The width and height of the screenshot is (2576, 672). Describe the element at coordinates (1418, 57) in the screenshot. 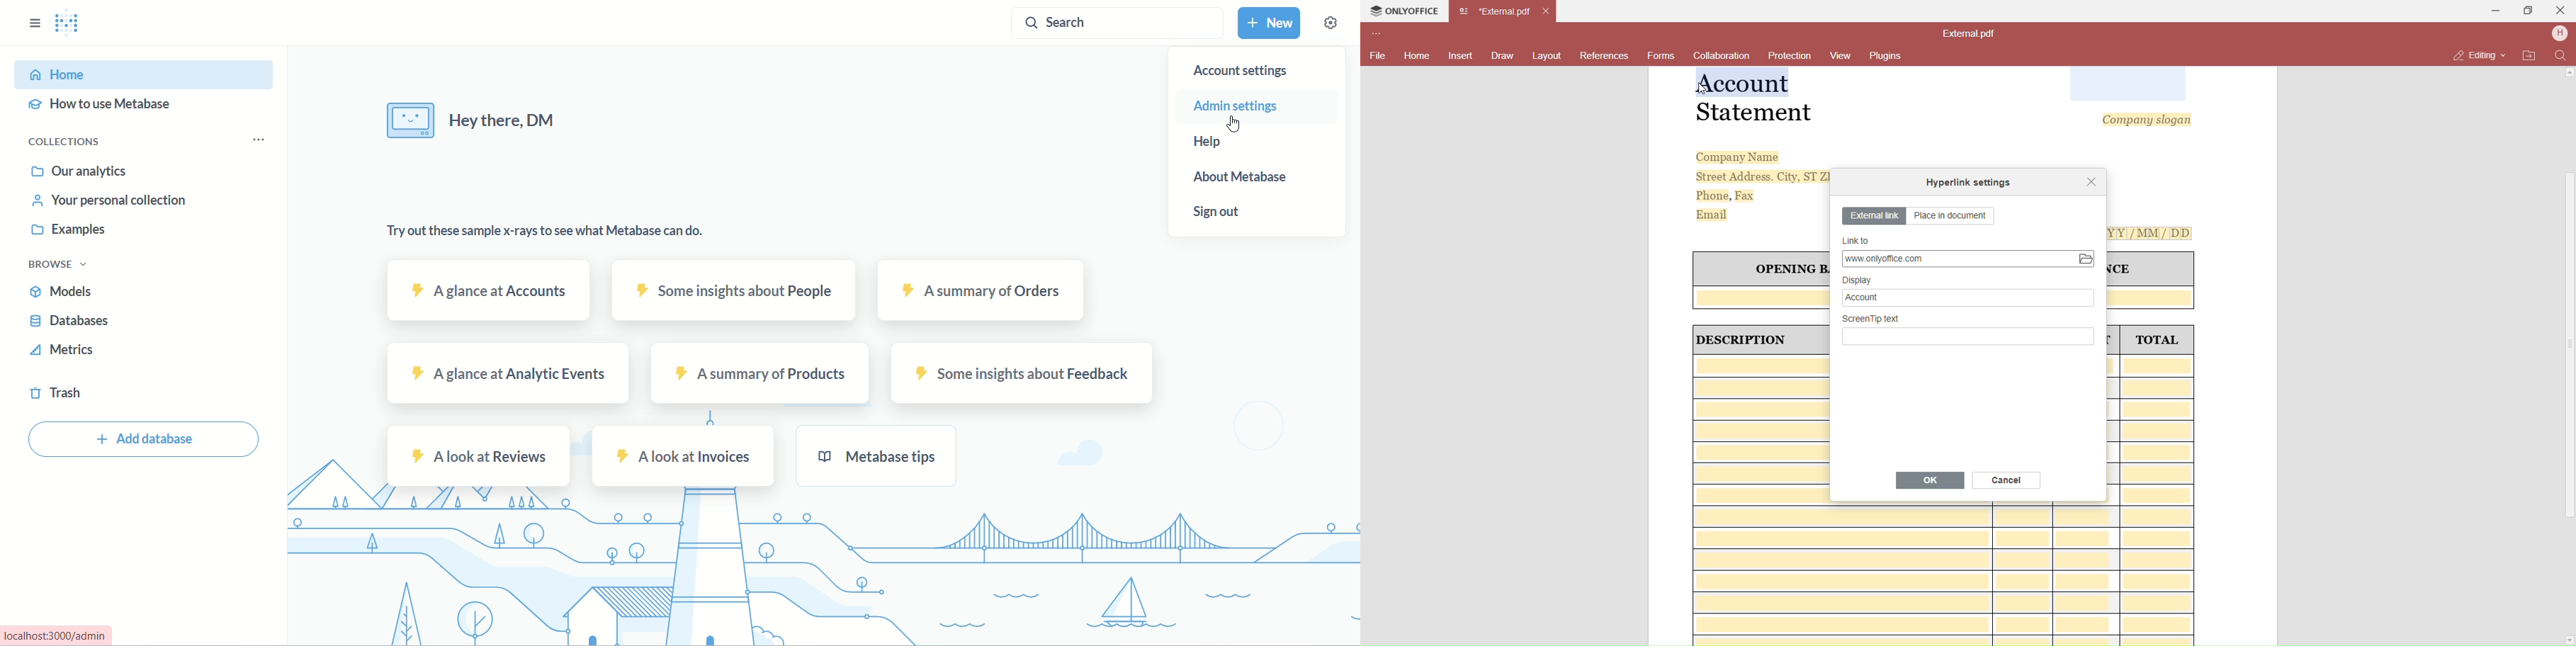

I see `Home` at that location.